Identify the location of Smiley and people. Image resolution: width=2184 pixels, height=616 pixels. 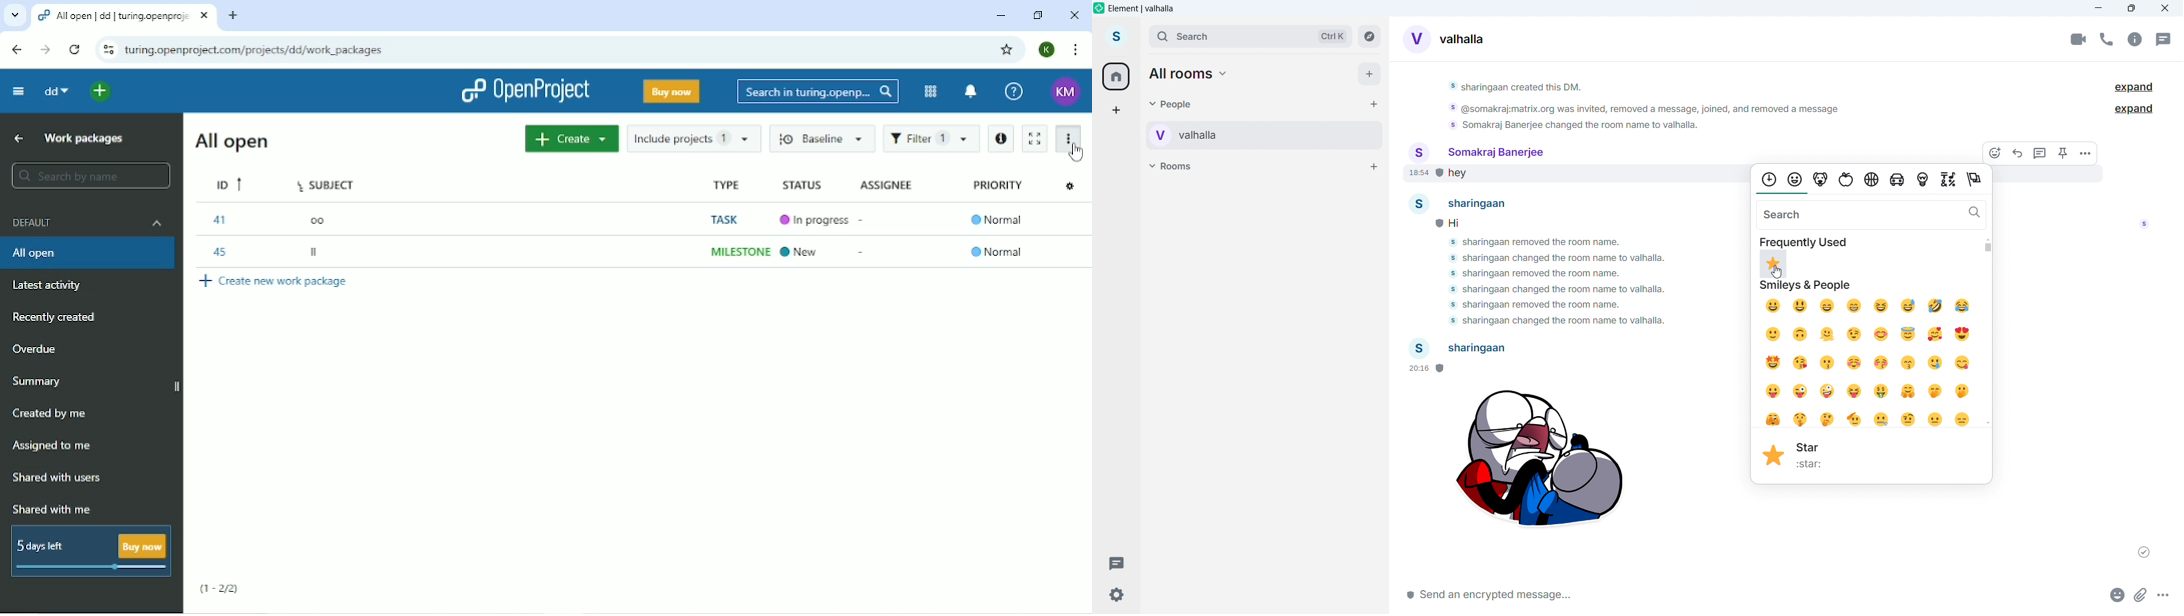
(1807, 287).